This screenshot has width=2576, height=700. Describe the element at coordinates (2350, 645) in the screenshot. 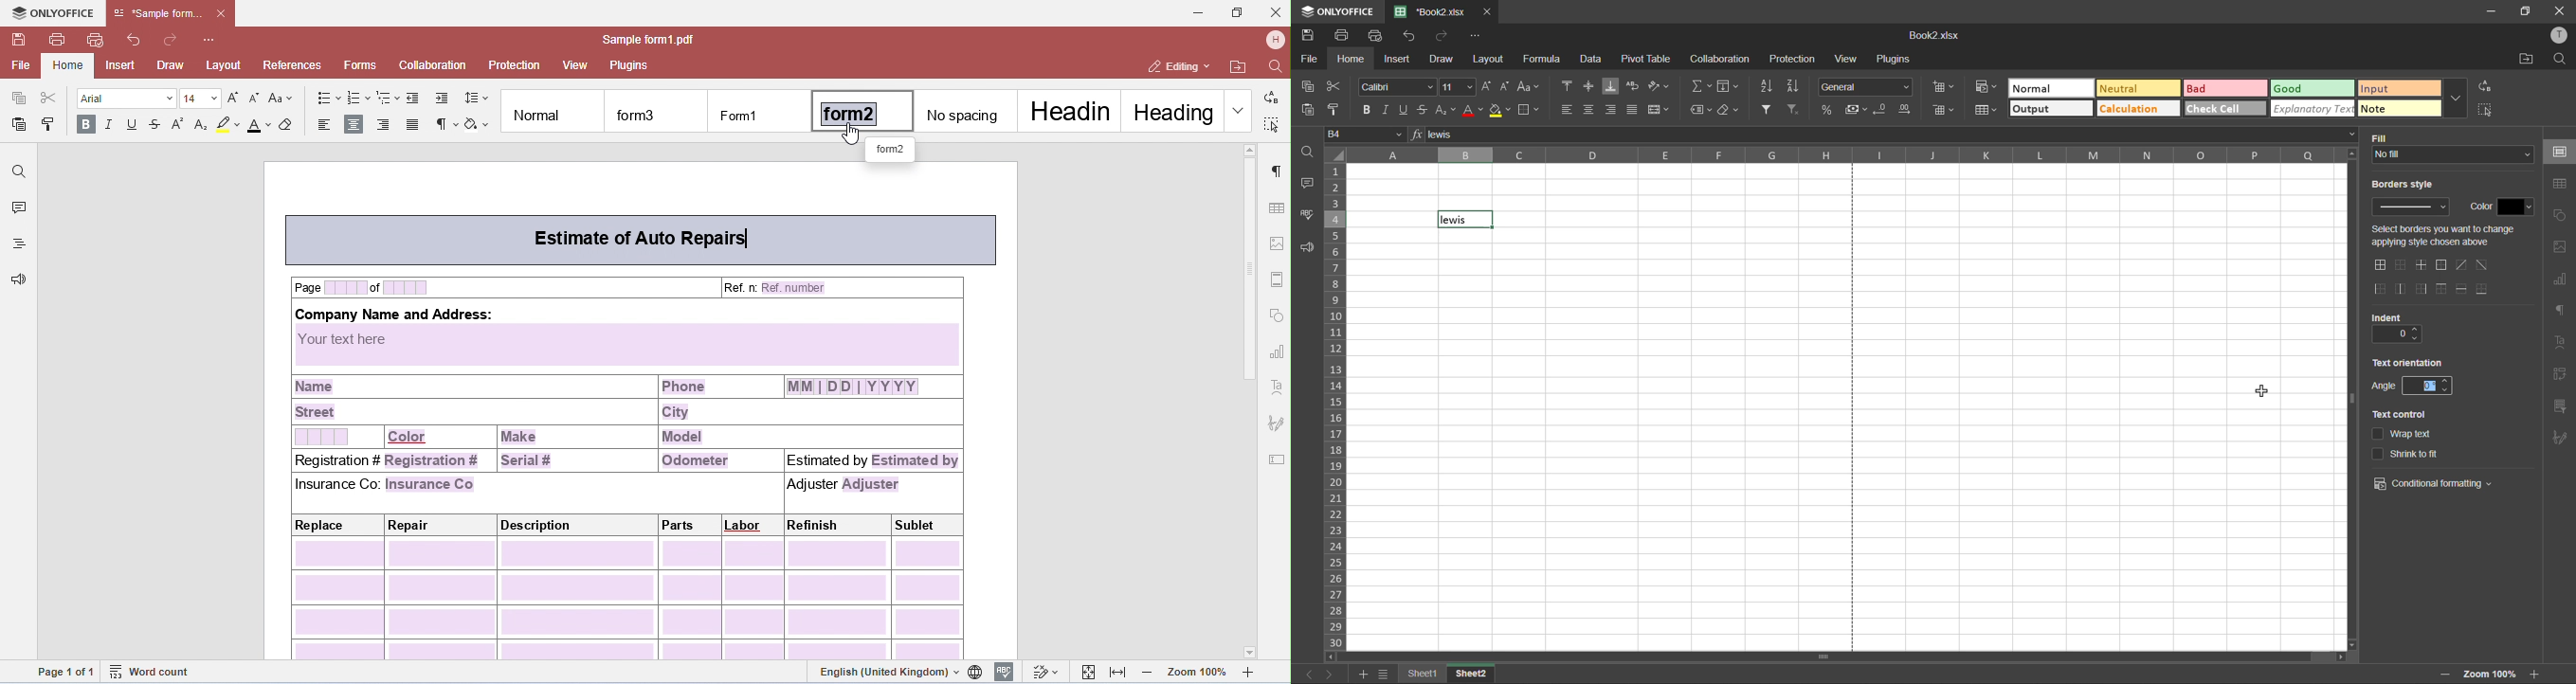

I see `move down` at that location.